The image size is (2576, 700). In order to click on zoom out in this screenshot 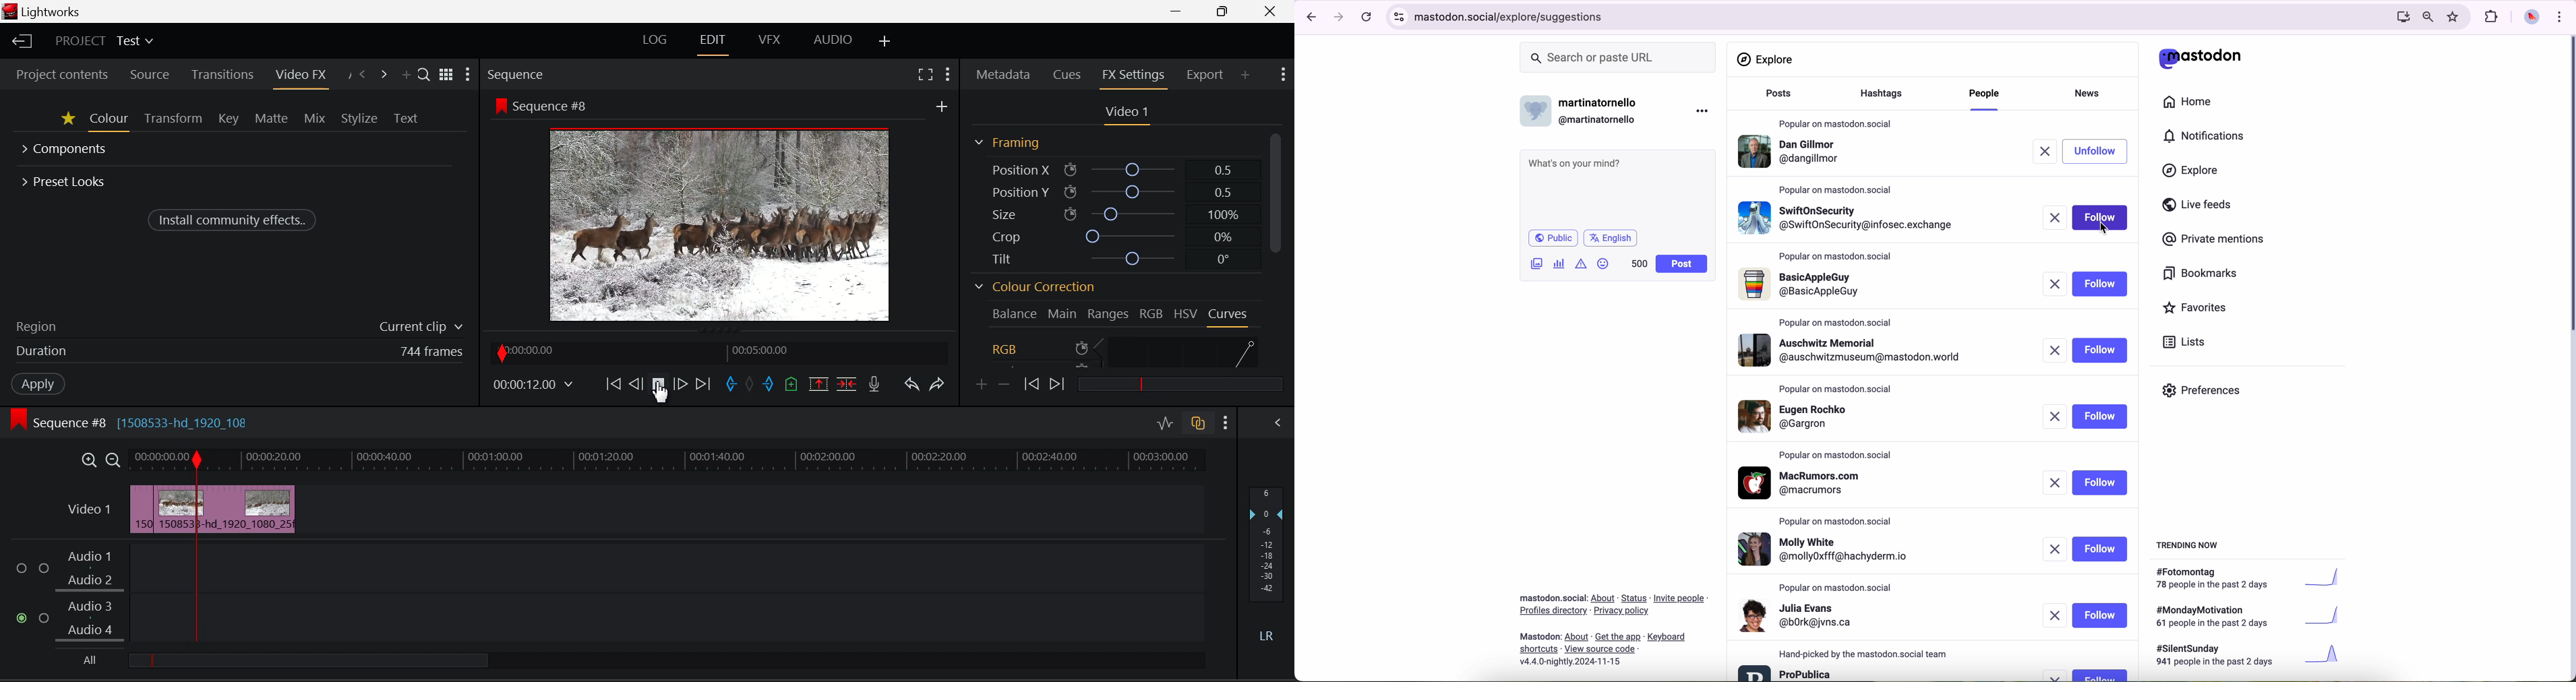, I will do `click(2427, 16)`.